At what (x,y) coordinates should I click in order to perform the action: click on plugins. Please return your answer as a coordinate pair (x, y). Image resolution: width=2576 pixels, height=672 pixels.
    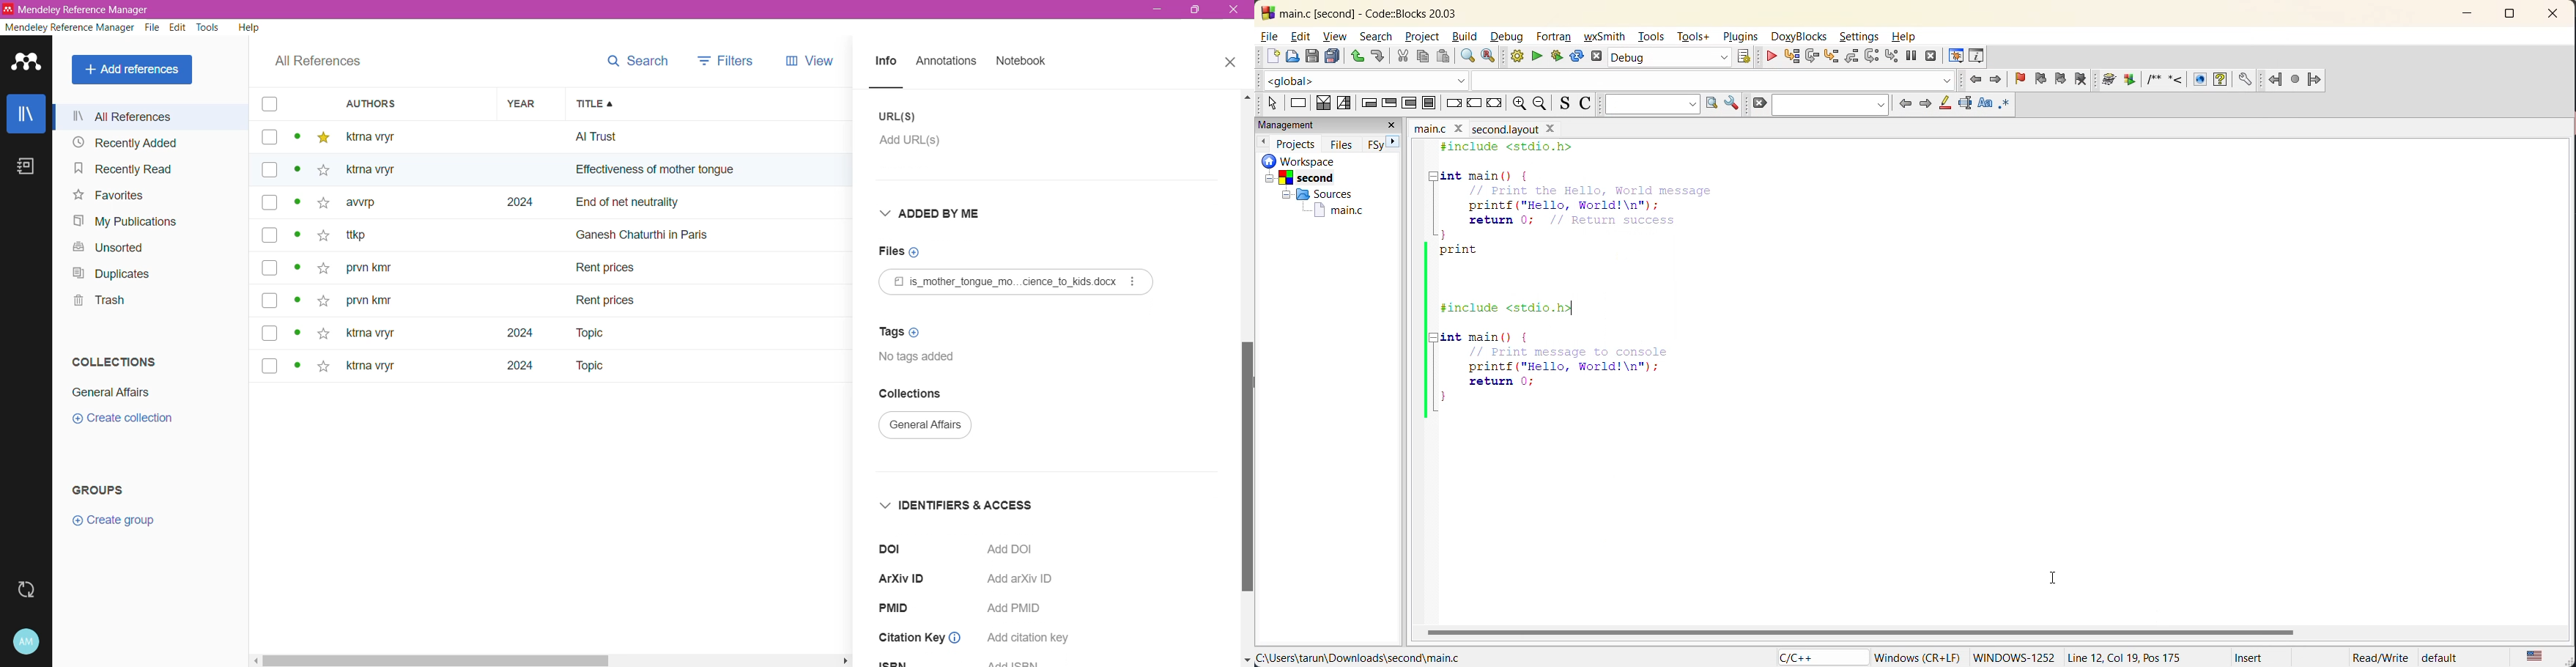
    Looking at the image, I should click on (1739, 36).